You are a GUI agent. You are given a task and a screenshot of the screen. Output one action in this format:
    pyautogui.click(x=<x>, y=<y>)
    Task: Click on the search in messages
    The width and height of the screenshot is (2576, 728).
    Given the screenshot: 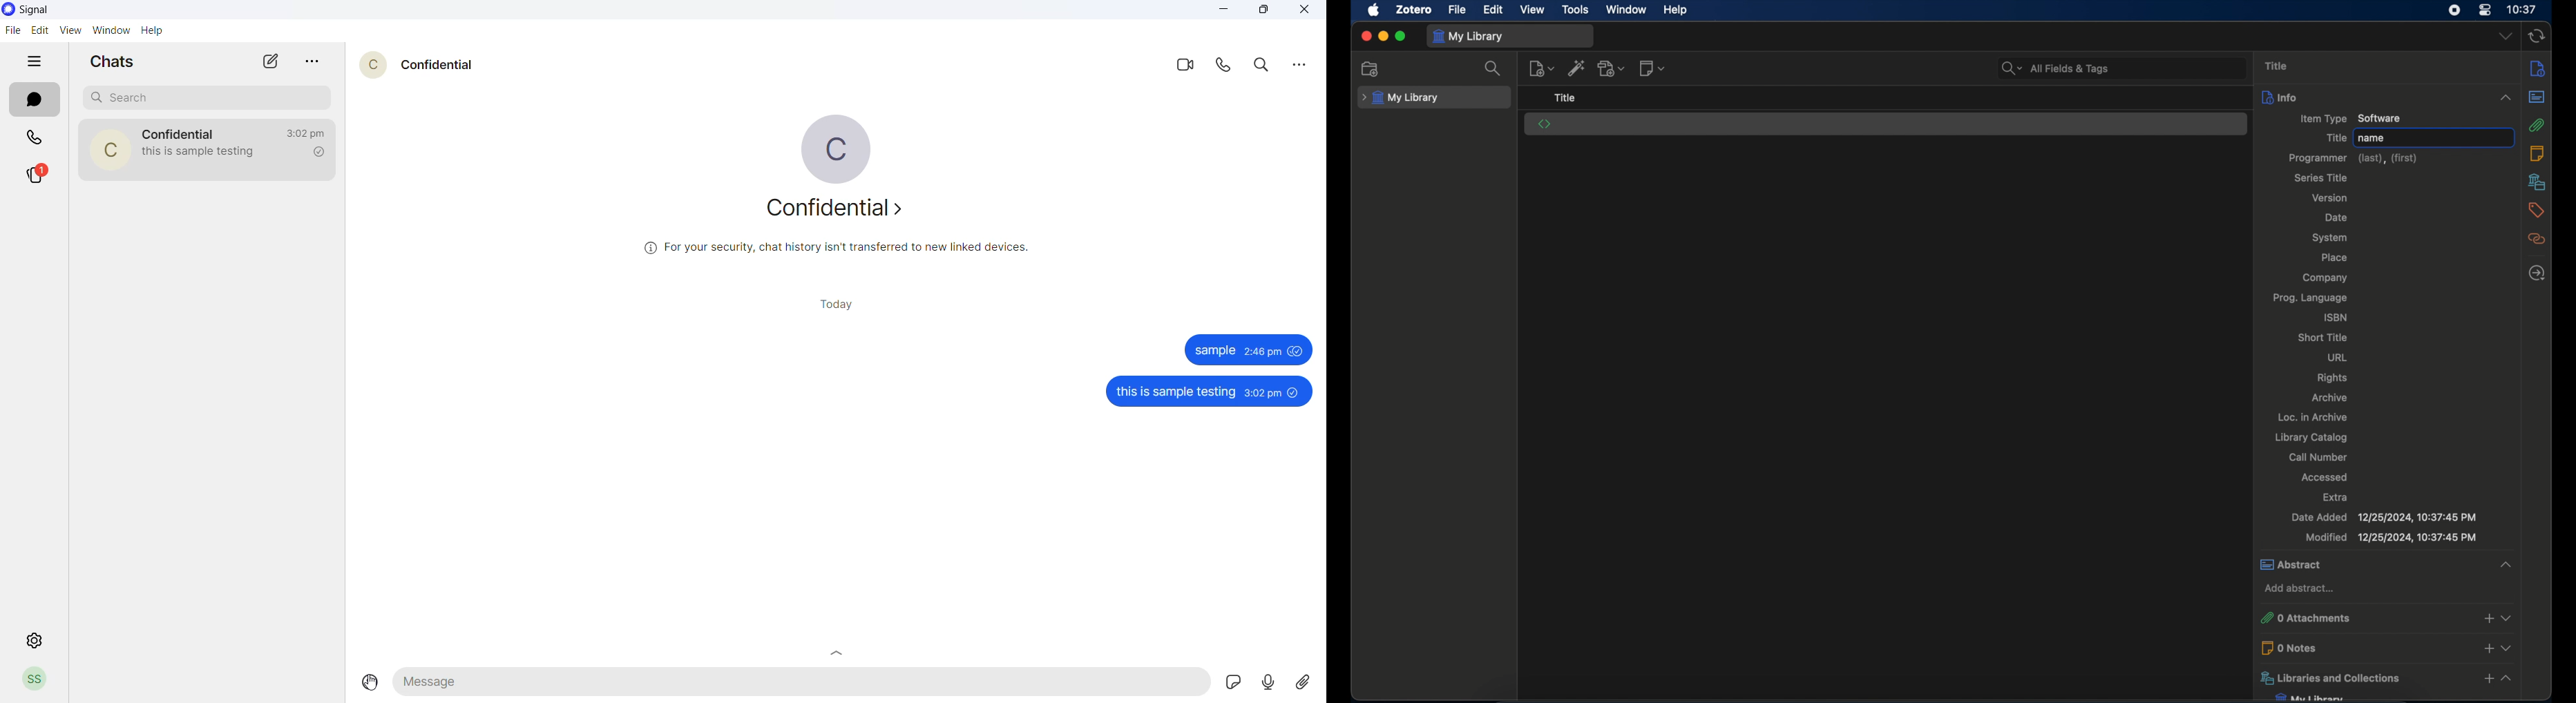 What is the action you would take?
    pyautogui.click(x=1259, y=66)
    